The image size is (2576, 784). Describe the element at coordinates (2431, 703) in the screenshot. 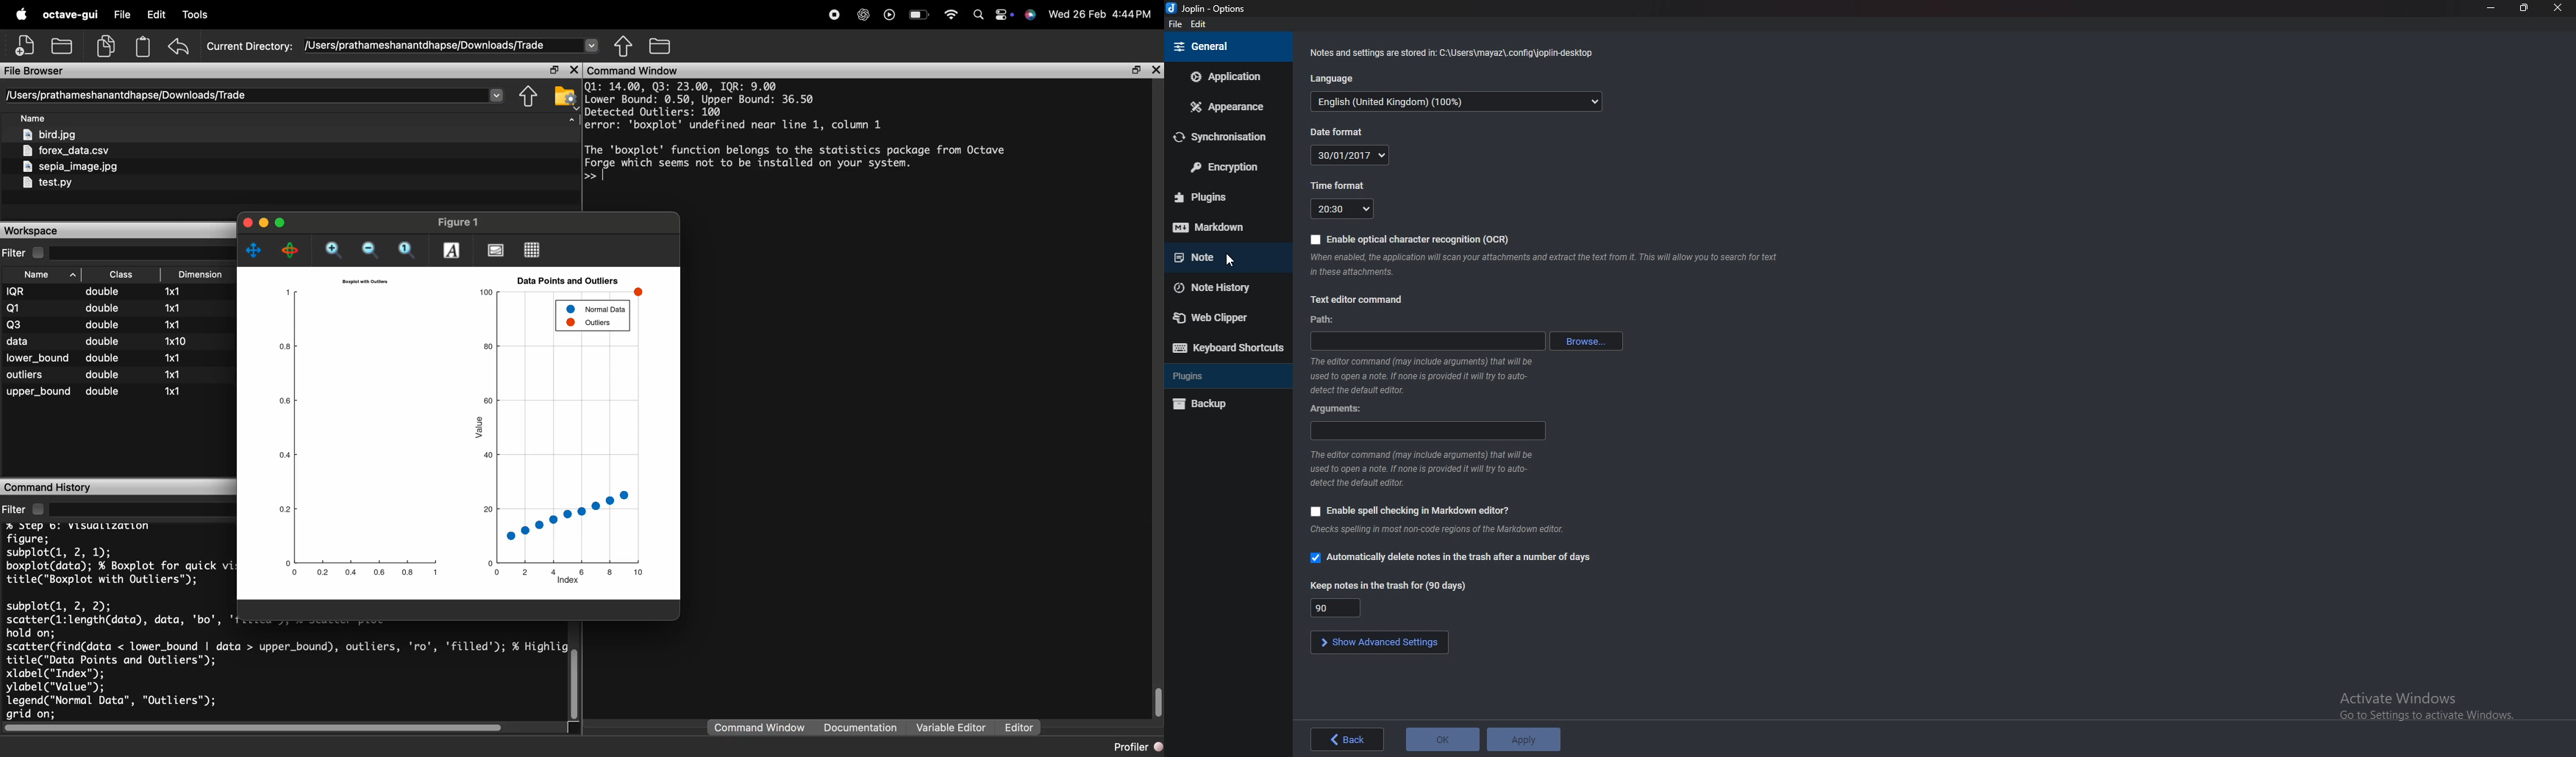

I see `Activate windows pop up` at that location.